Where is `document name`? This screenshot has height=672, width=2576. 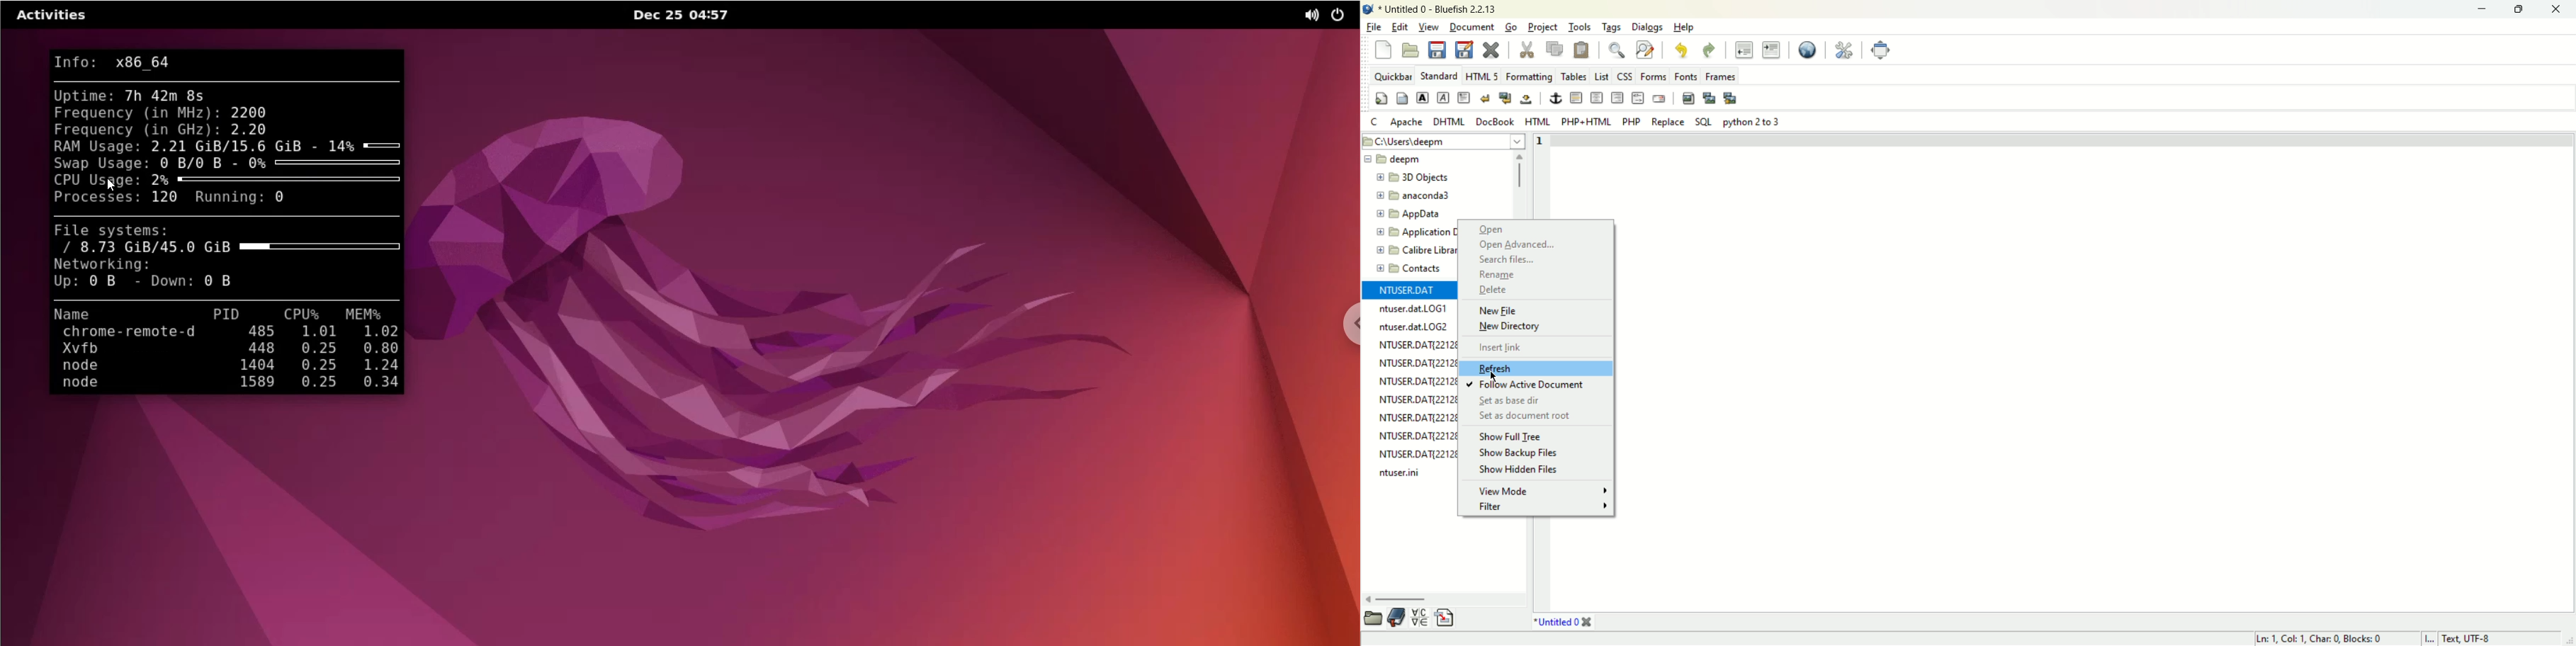 document name is located at coordinates (1436, 8).